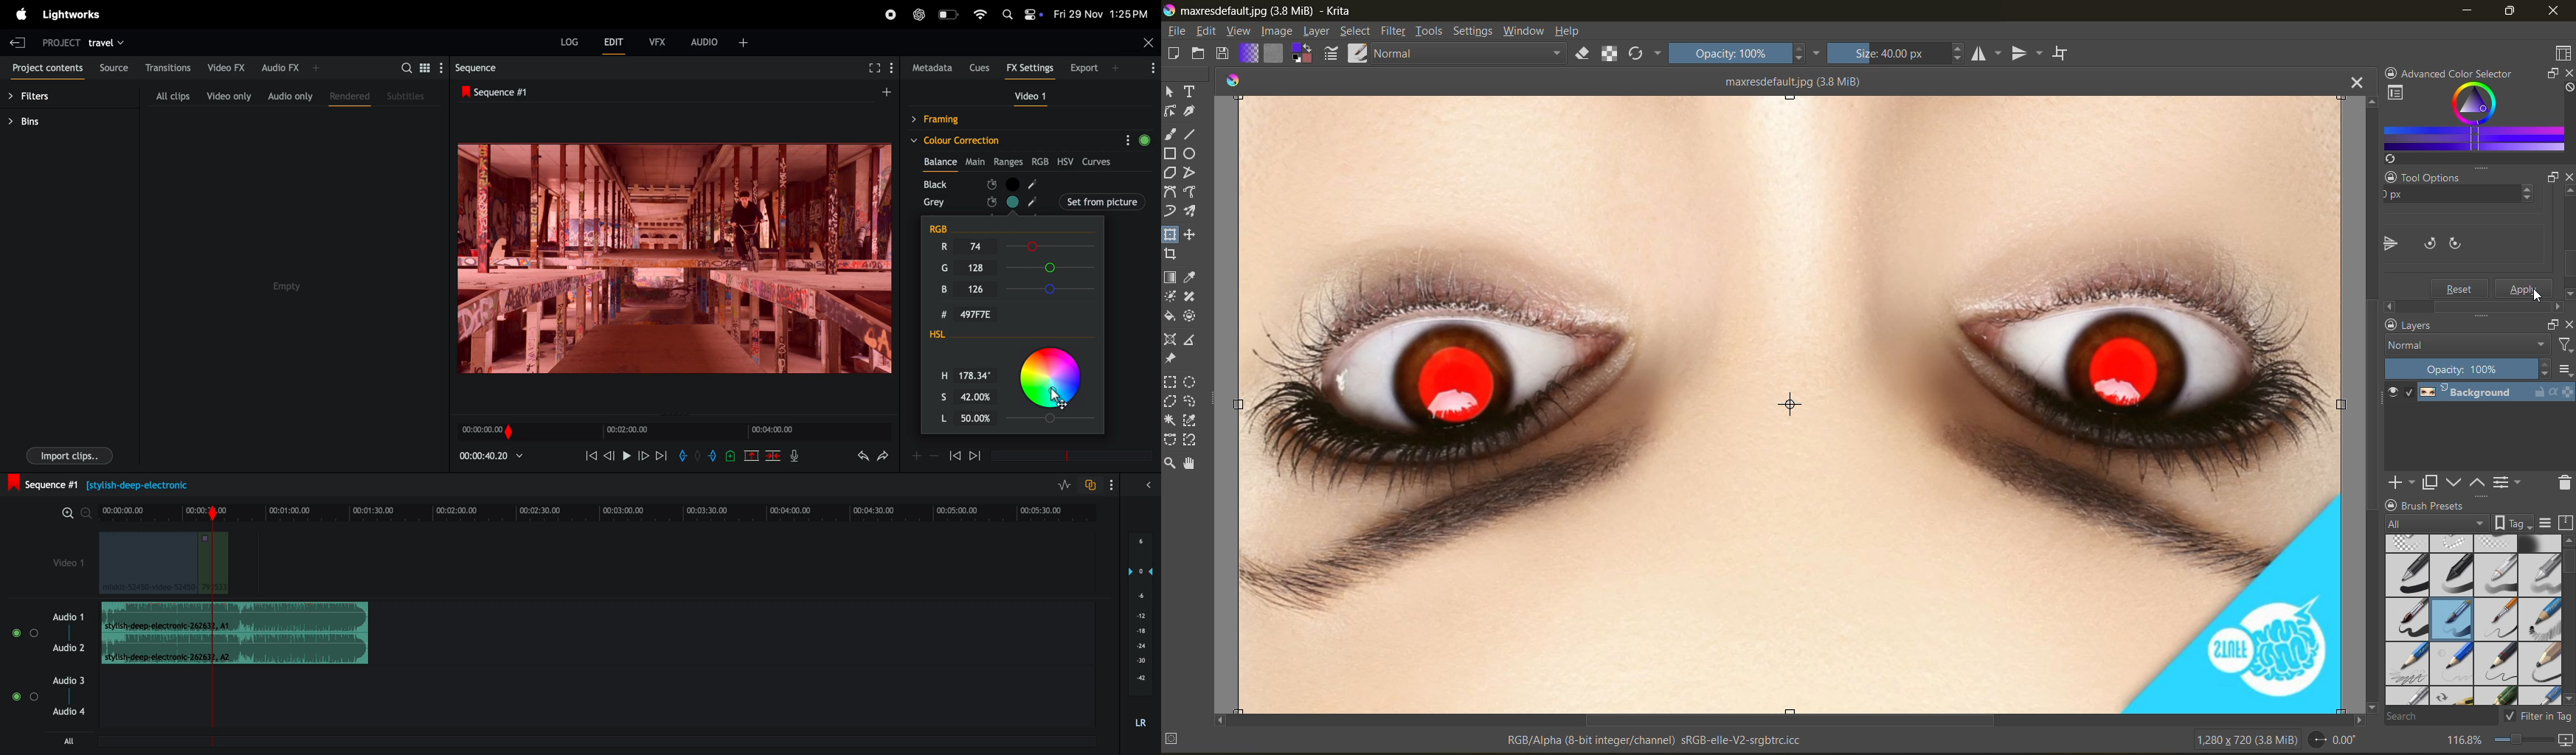 This screenshot has height=756, width=2576. What do you see at coordinates (1227, 52) in the screenshot?
I see `save` at bounding box center [1227, 52].